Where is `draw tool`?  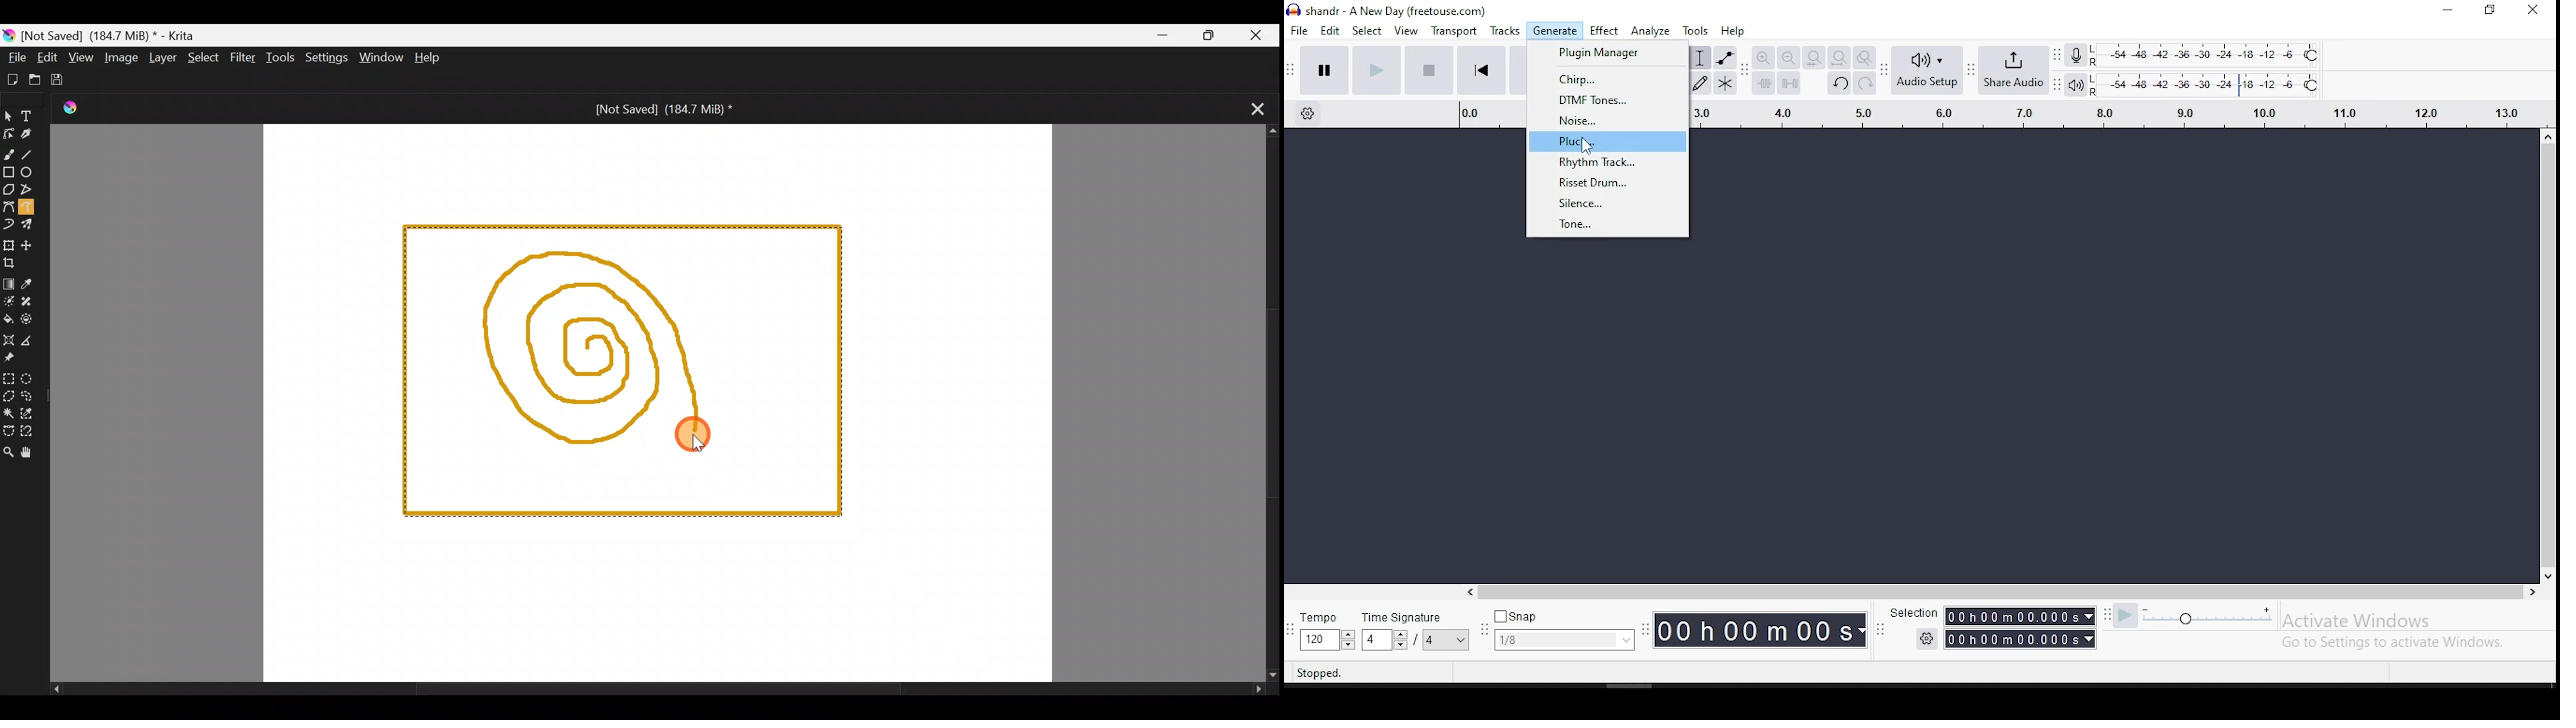
draw tool is located at coordinates (1698, 82).